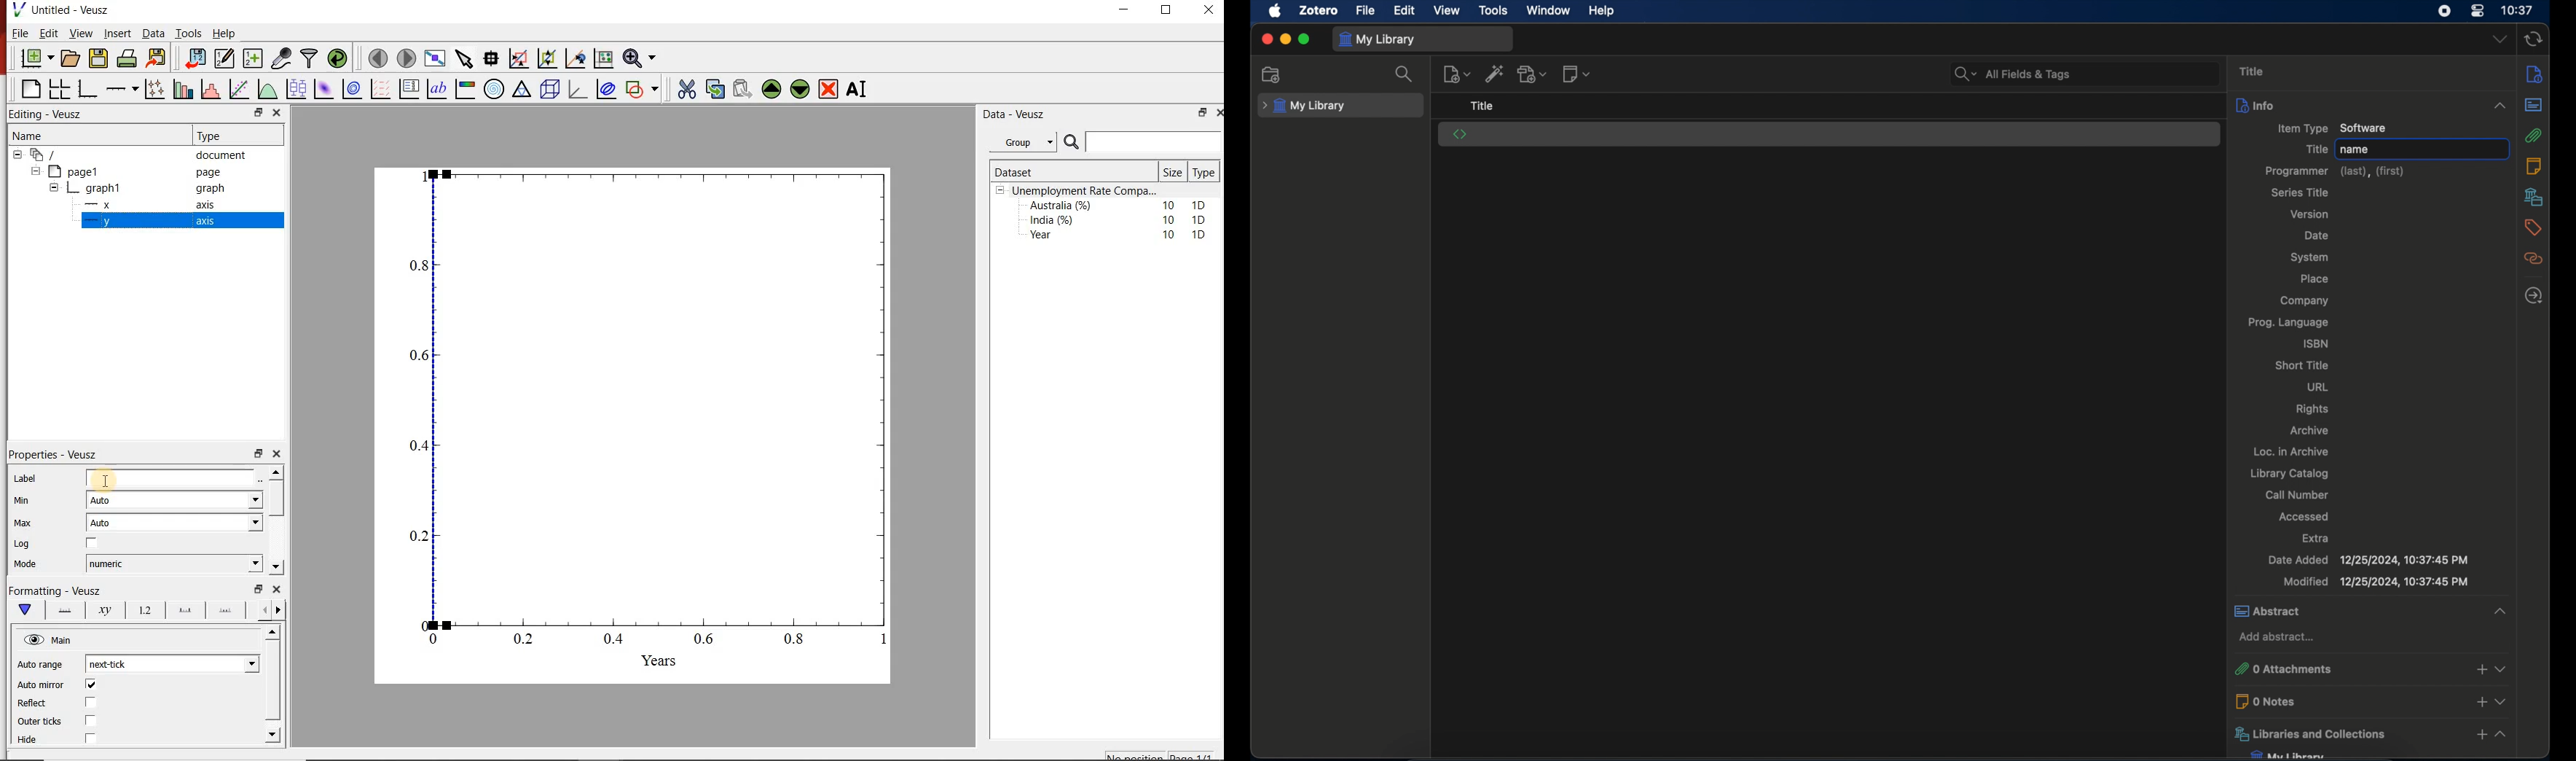 This screenshot has width=2576, height=784. I want to click on move the widgets down, so click(798, 89).